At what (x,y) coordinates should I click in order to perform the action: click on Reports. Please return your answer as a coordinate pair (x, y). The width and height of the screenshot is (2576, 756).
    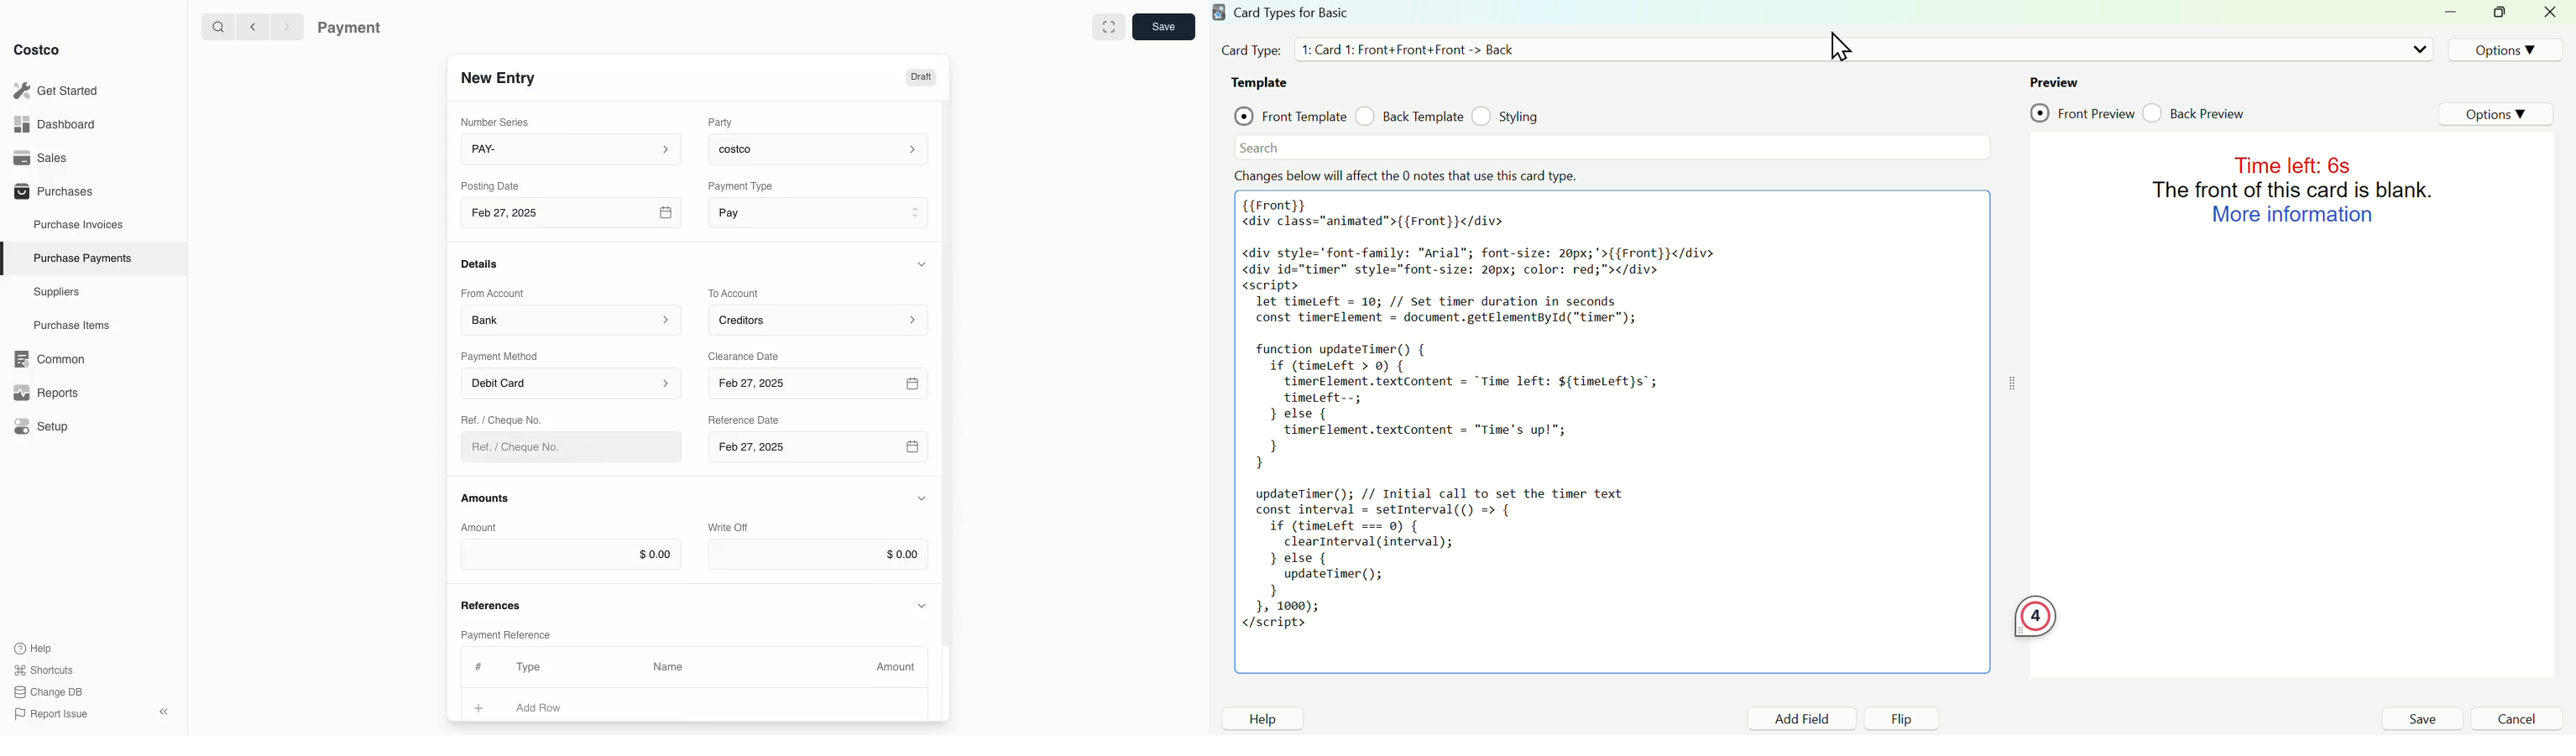
    Looking at the image, I should click on (44, 390).